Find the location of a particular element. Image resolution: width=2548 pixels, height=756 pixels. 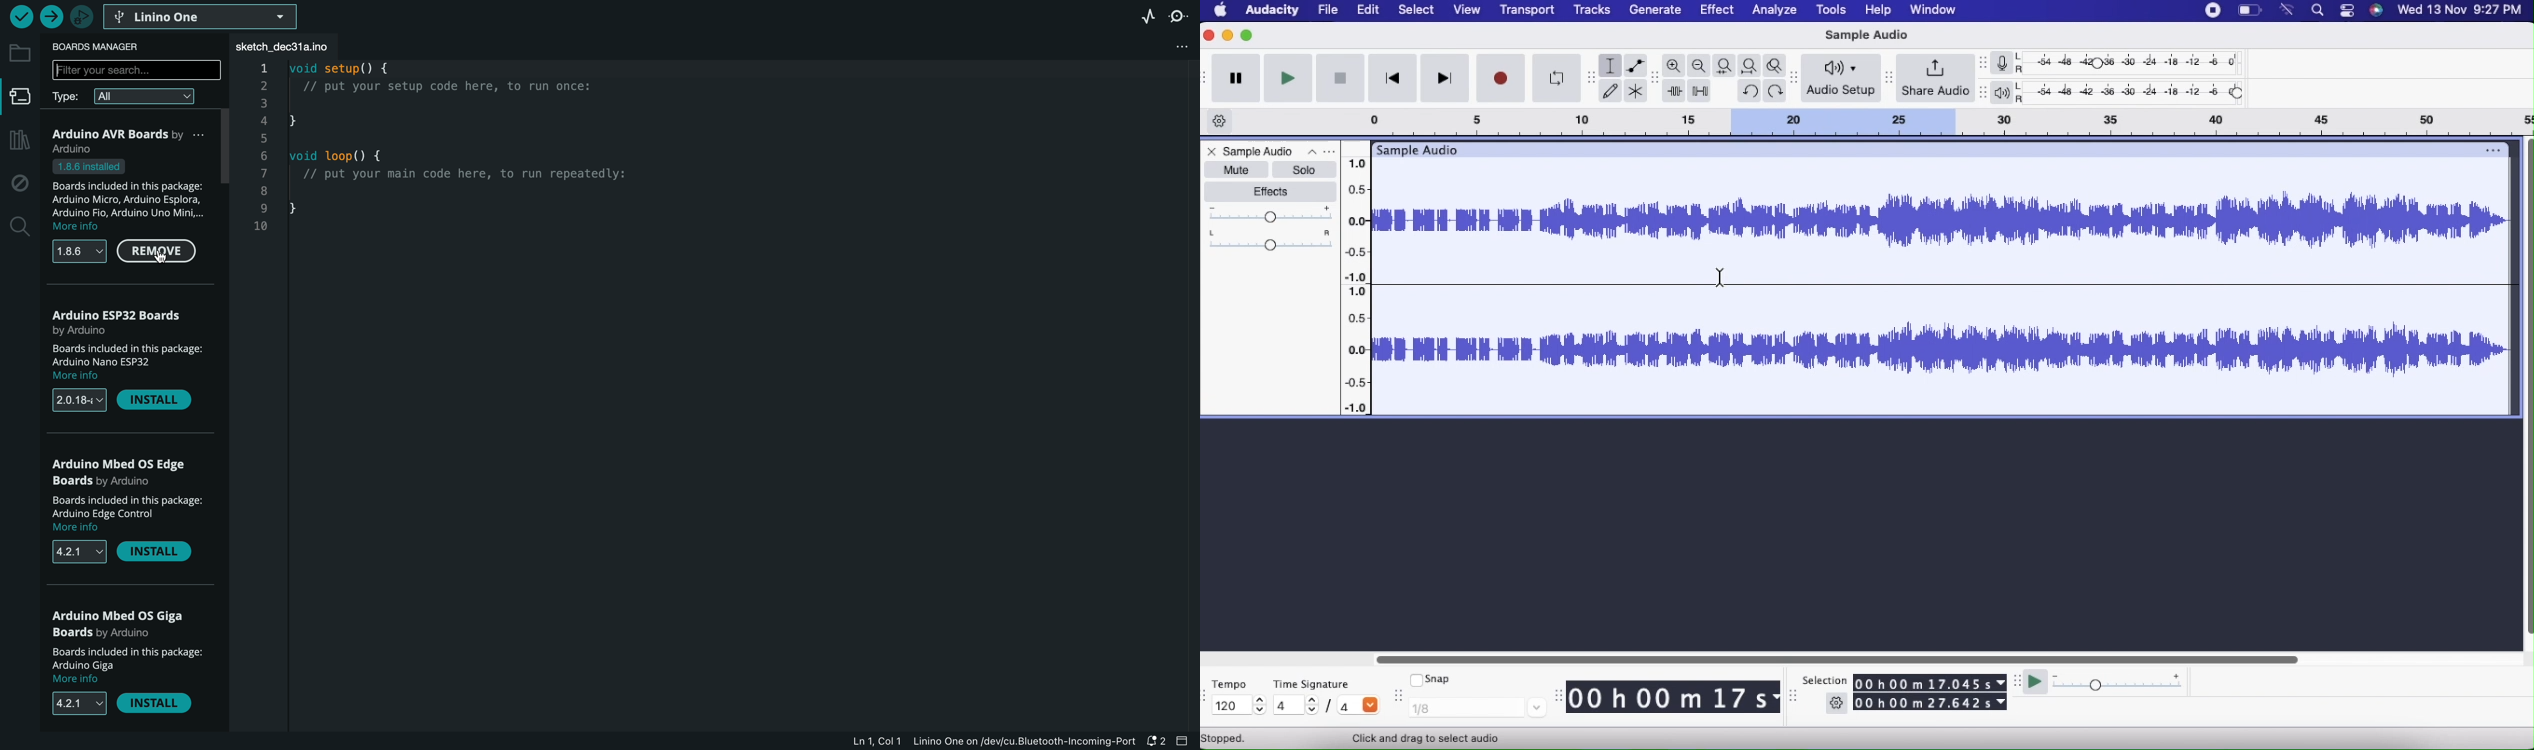

00 h 00 m 27.642 s is located at coordinates (1931, 704).